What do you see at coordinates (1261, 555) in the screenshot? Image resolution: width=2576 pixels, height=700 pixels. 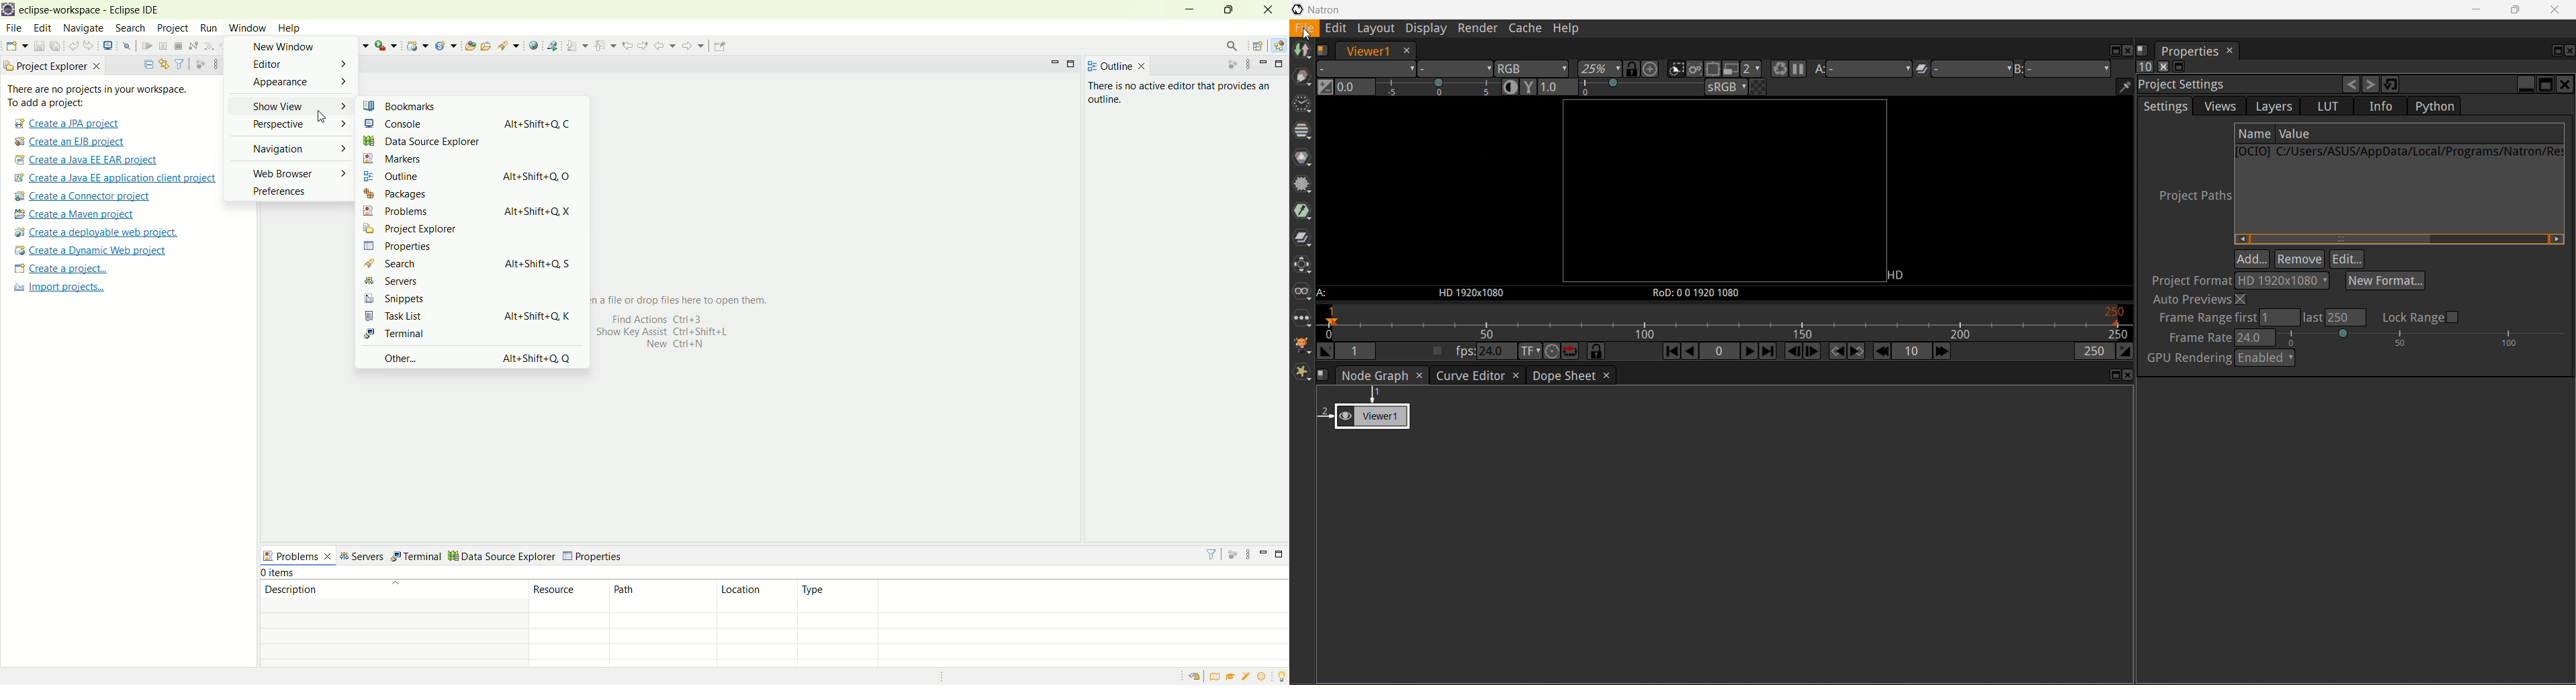 I see `minimize` at bounding box center [1261, 555].